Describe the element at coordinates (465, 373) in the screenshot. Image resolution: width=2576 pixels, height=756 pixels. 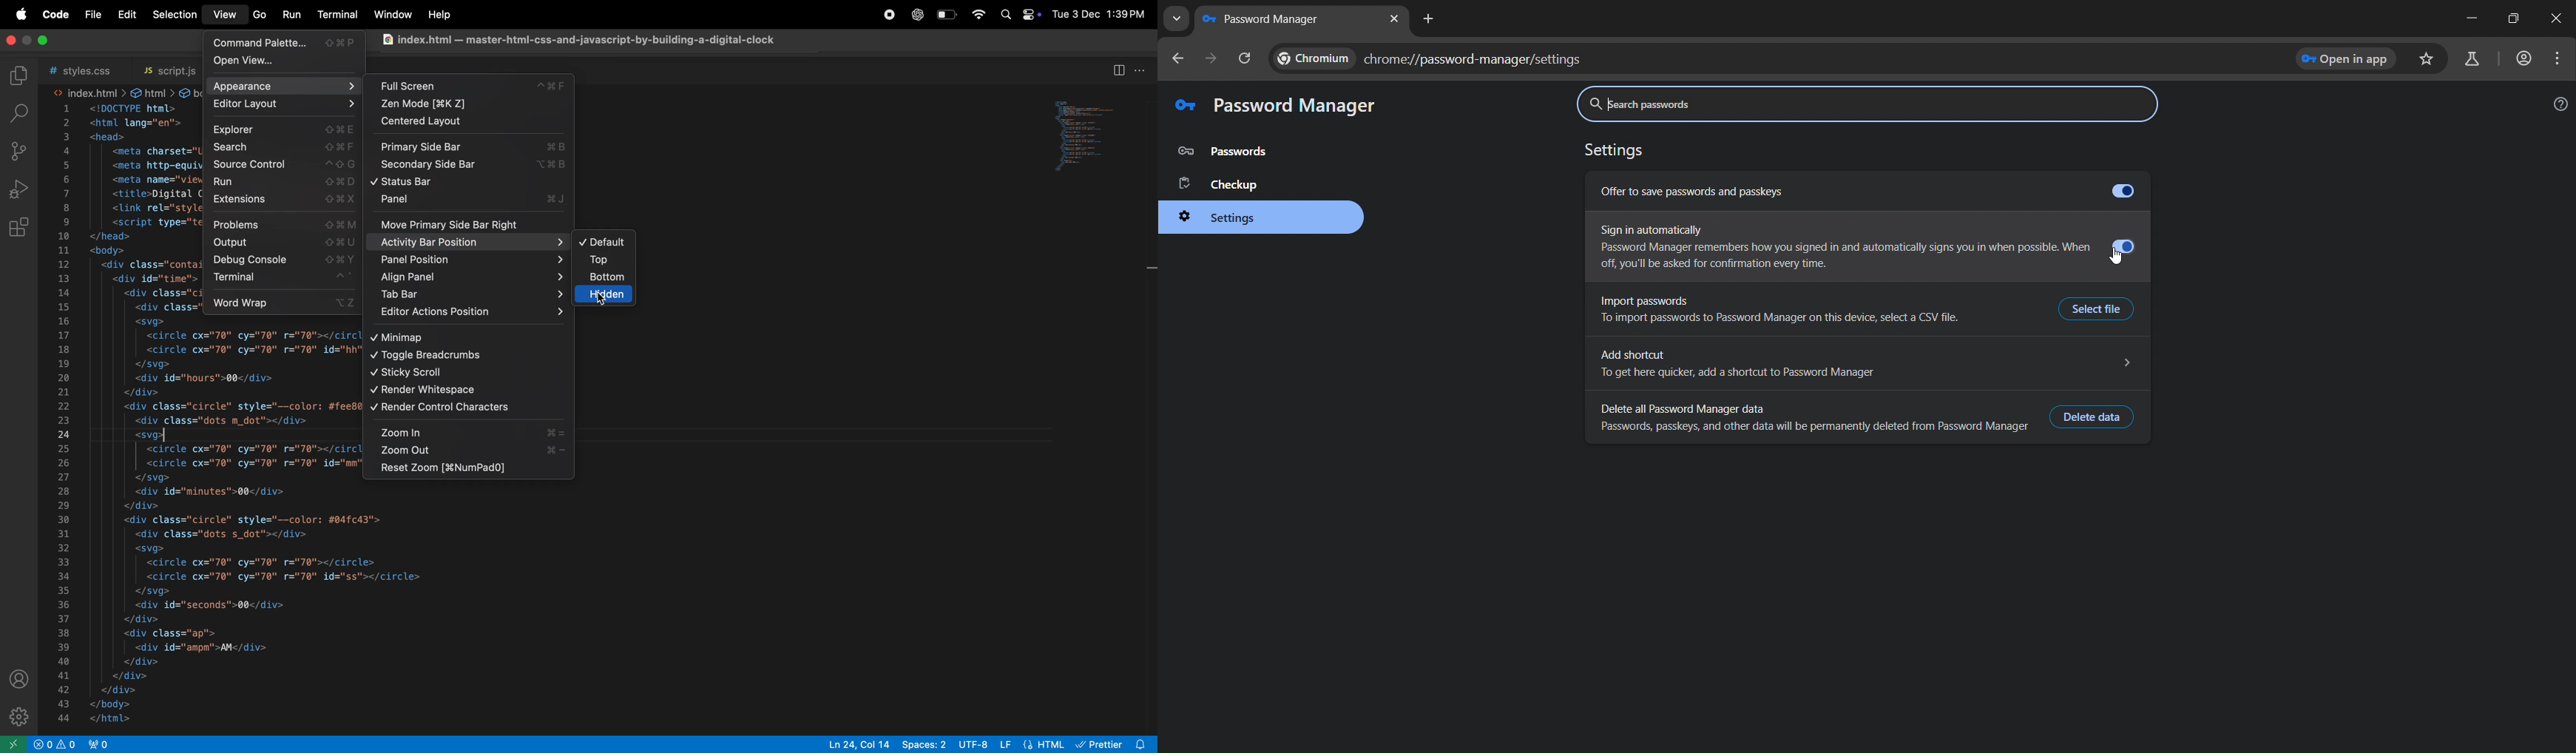
I see `sticky scrool` at that location.